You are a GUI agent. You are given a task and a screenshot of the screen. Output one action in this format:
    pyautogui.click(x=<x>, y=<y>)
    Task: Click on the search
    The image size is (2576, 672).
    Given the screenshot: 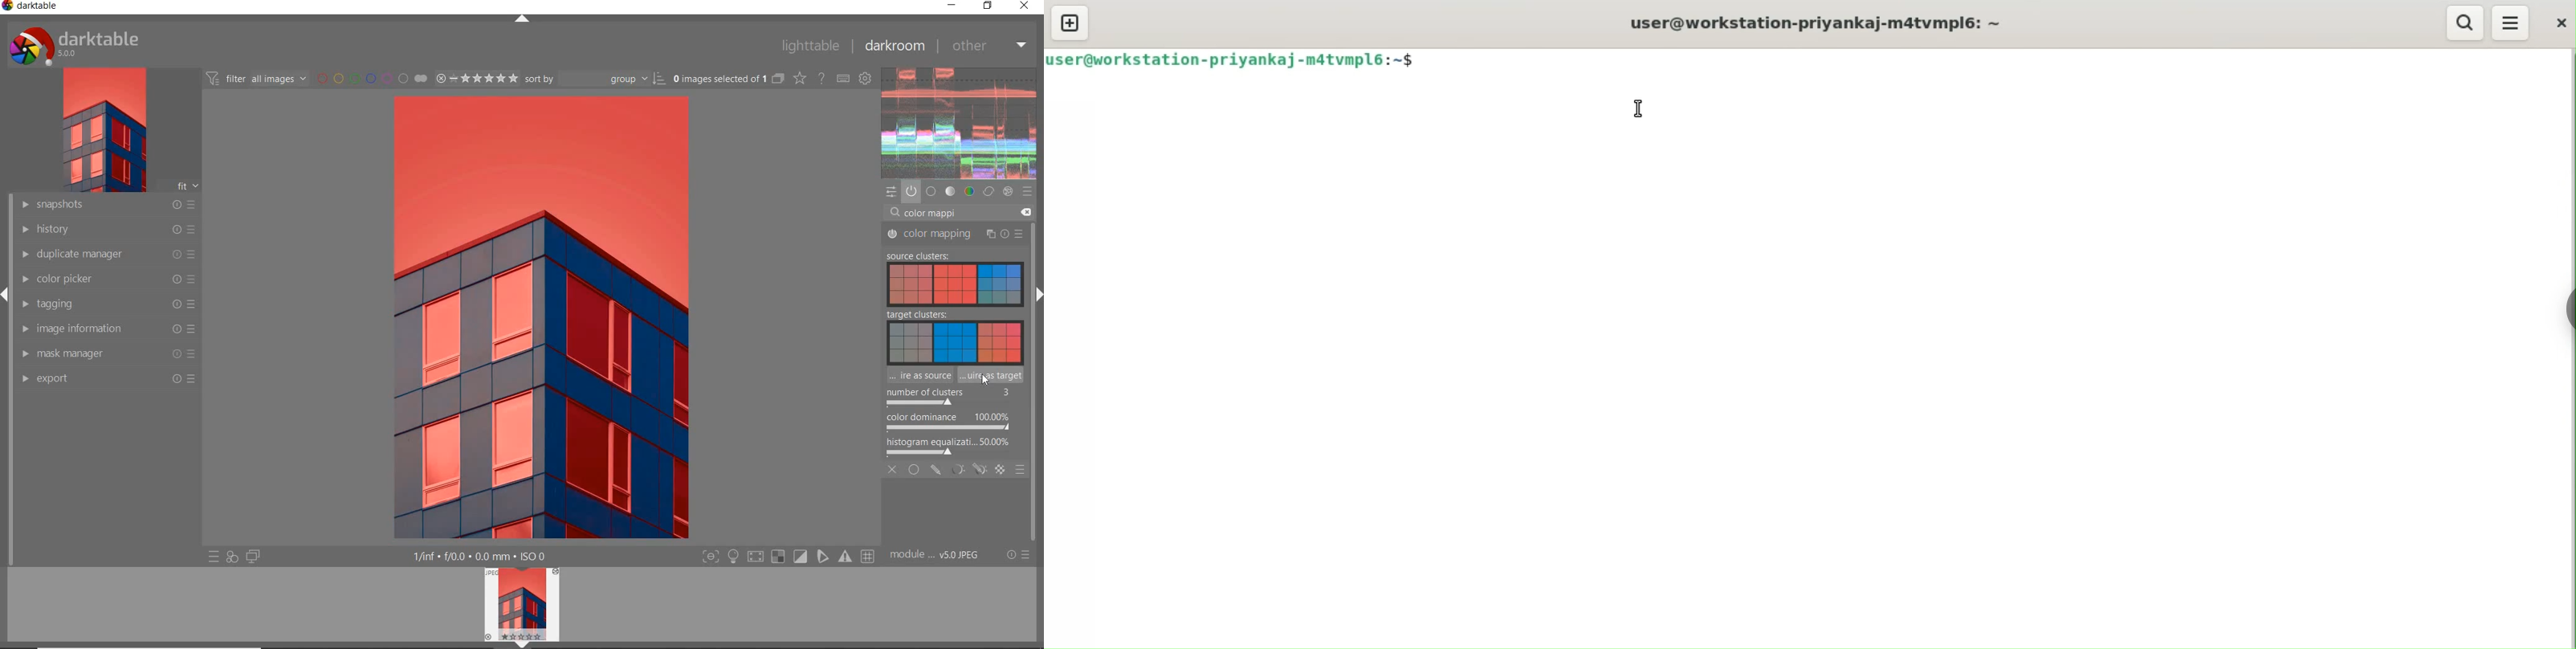 What is the action you would take?
    pyautogui.click(x=2465, y=23)
    